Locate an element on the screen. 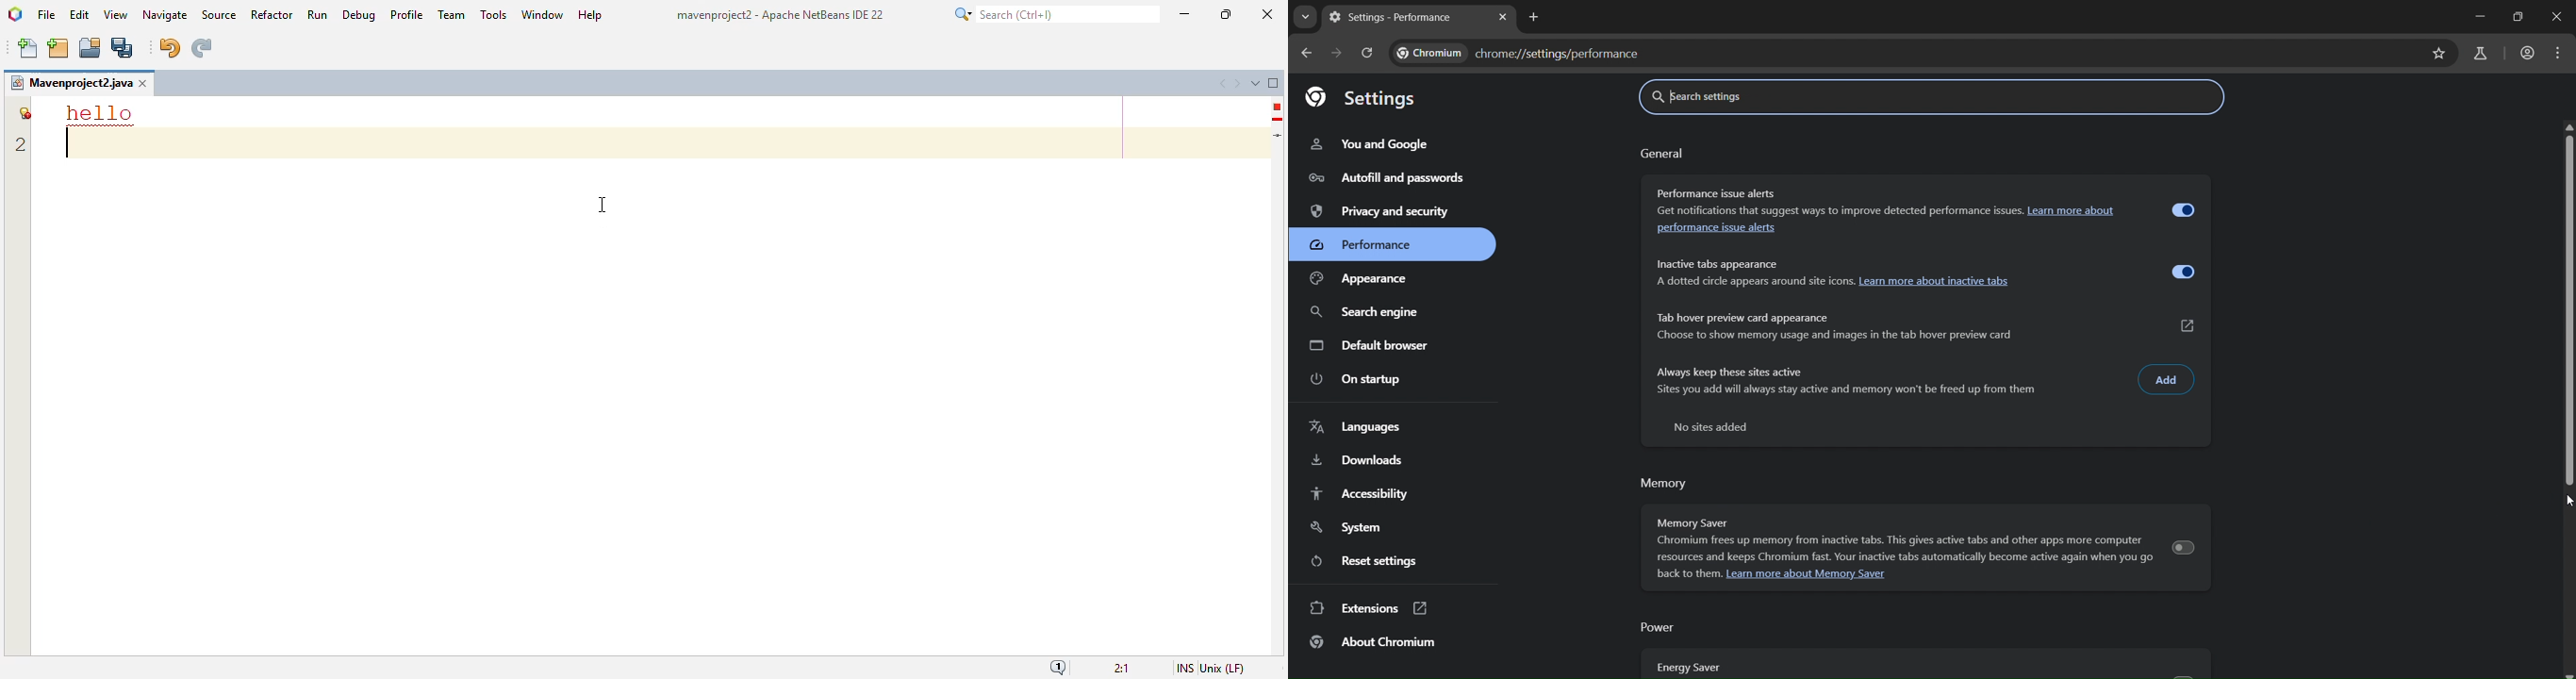 The image size is (2576, 700). search tabs is located at coordinates (1305, 18).